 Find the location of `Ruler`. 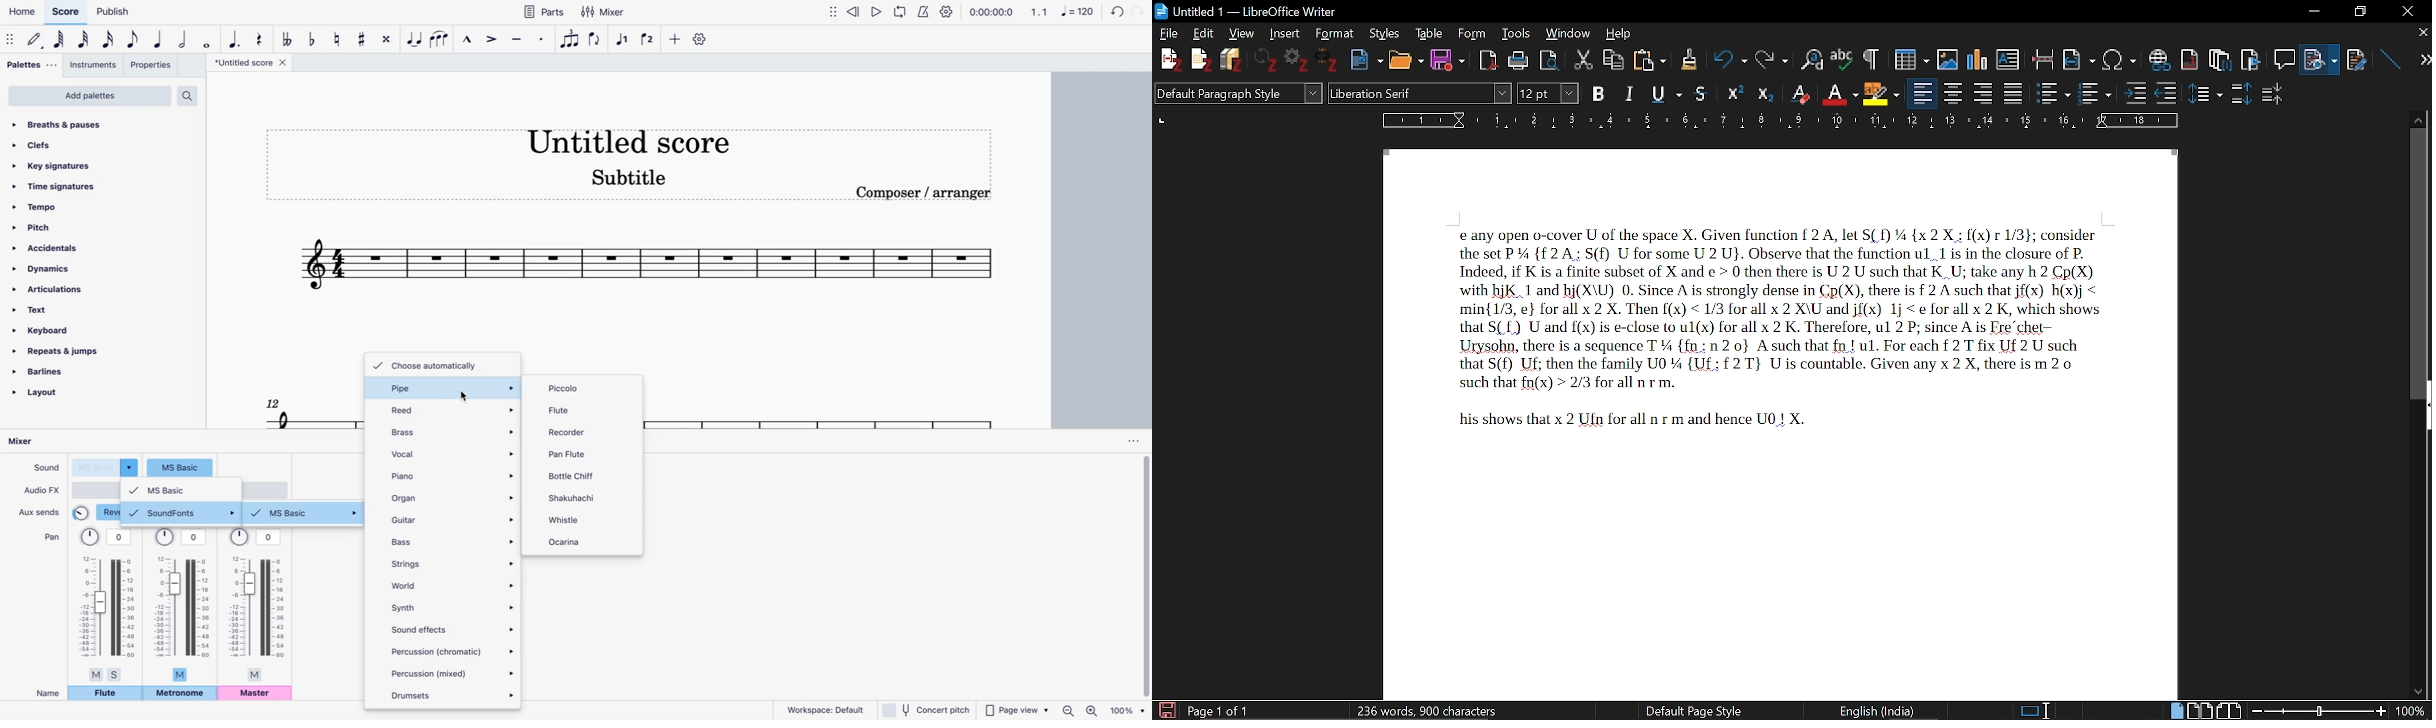

Ruler is located at coordinates (1784, 120).